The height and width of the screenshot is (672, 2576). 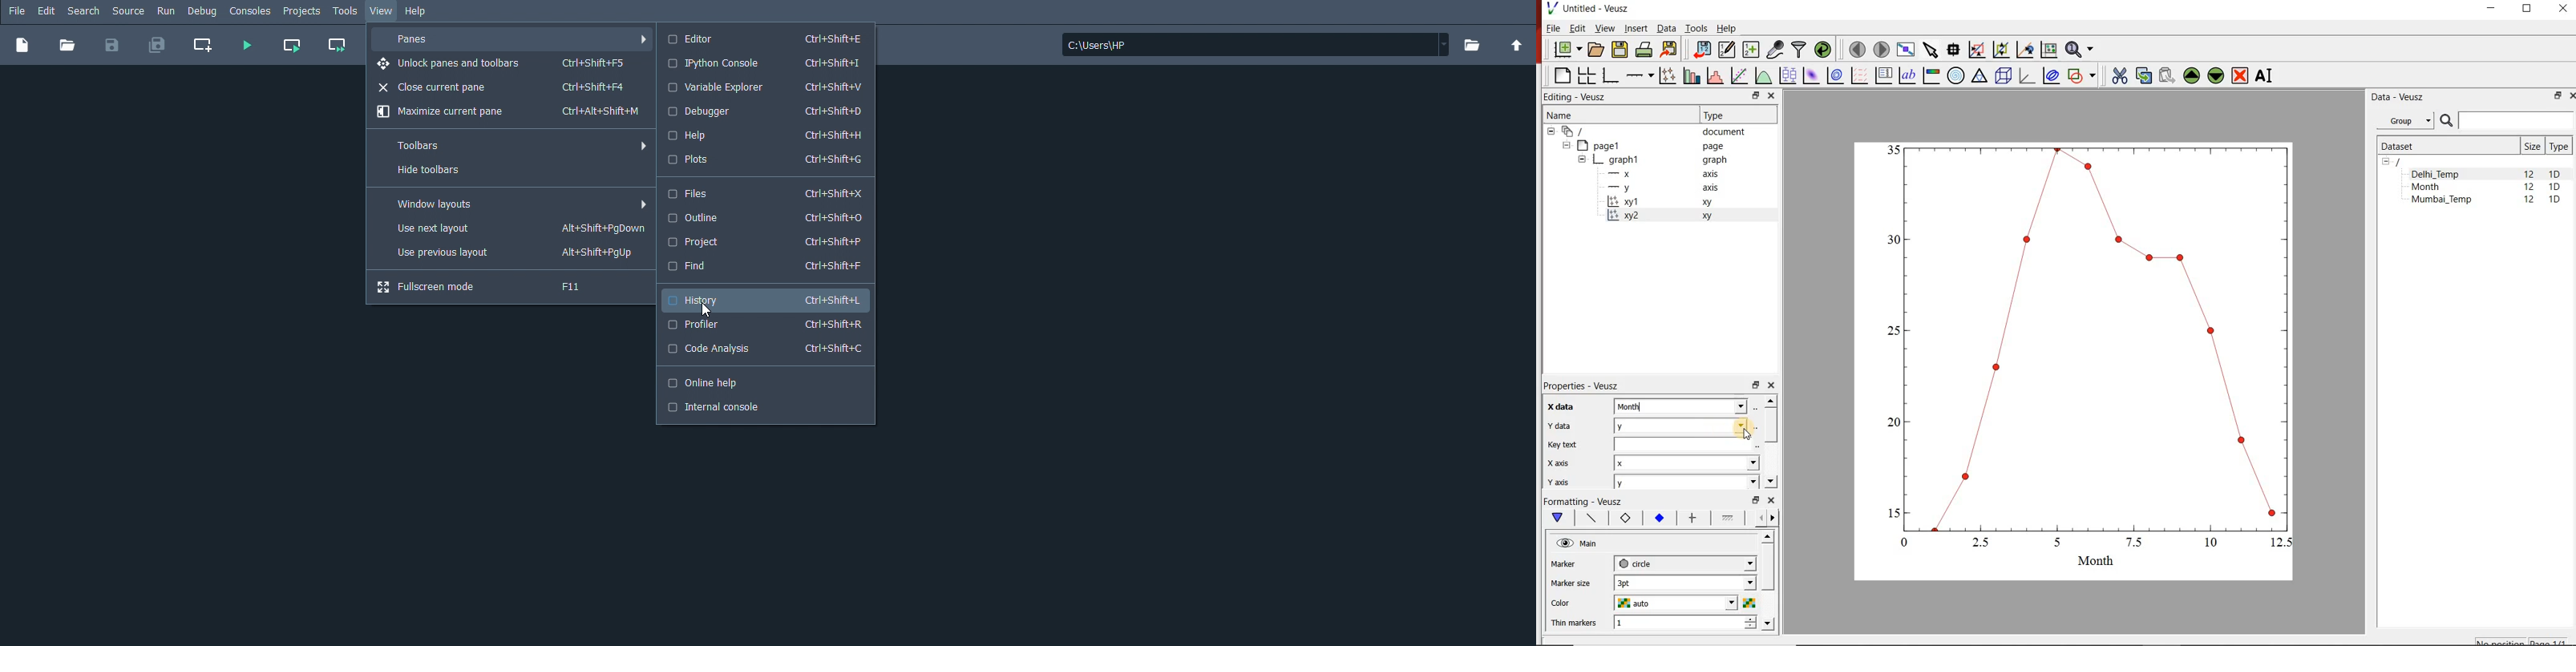 I want to click on Toolbars, so click(x=512, y=146).